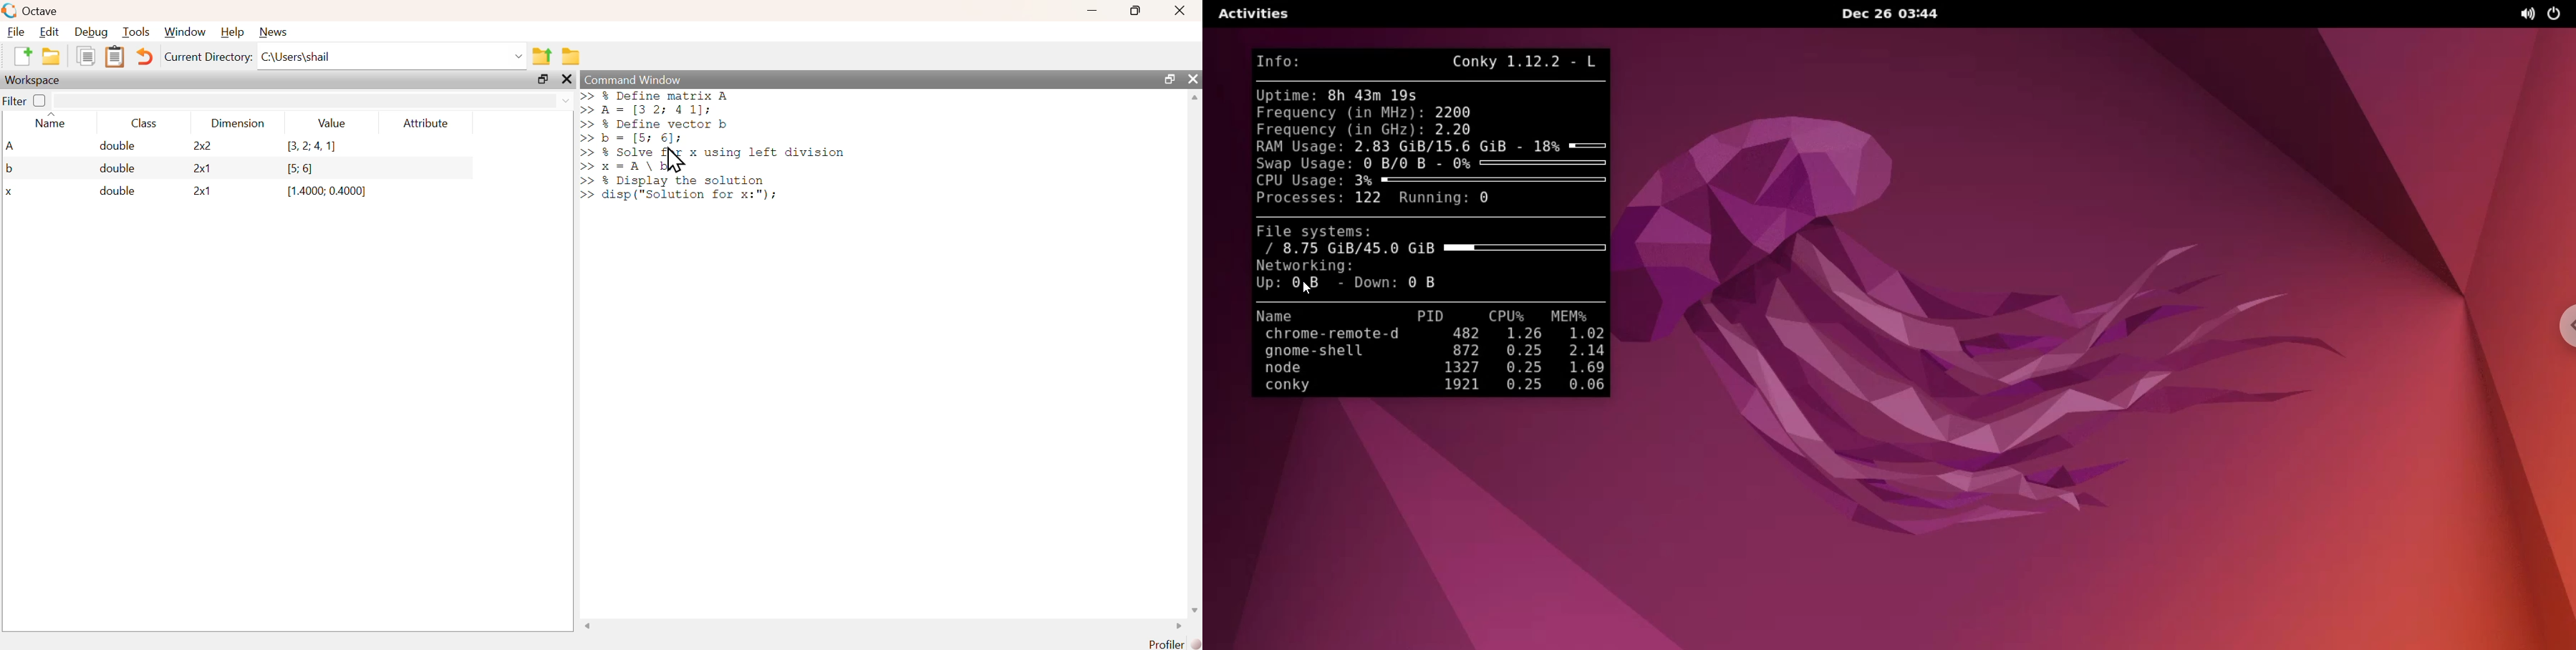 The height and width of the screenshot is (672, 2576). I want to click on filter, so click(14, 101).